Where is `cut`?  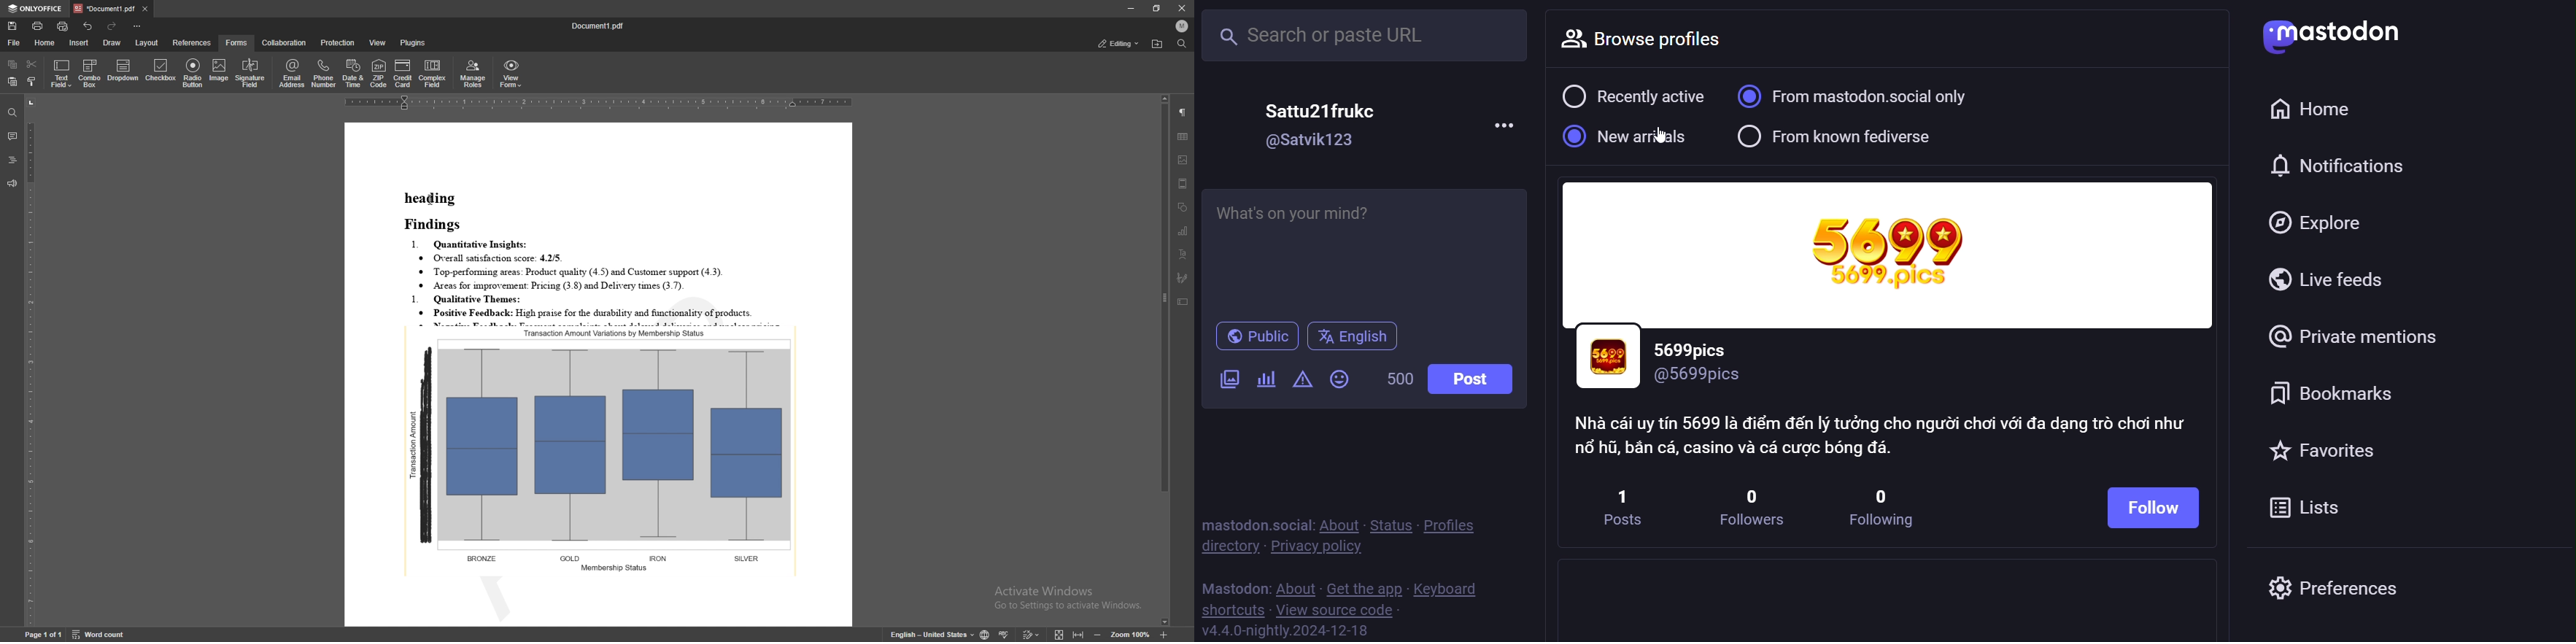
cut is located at coordinates (32, 63).